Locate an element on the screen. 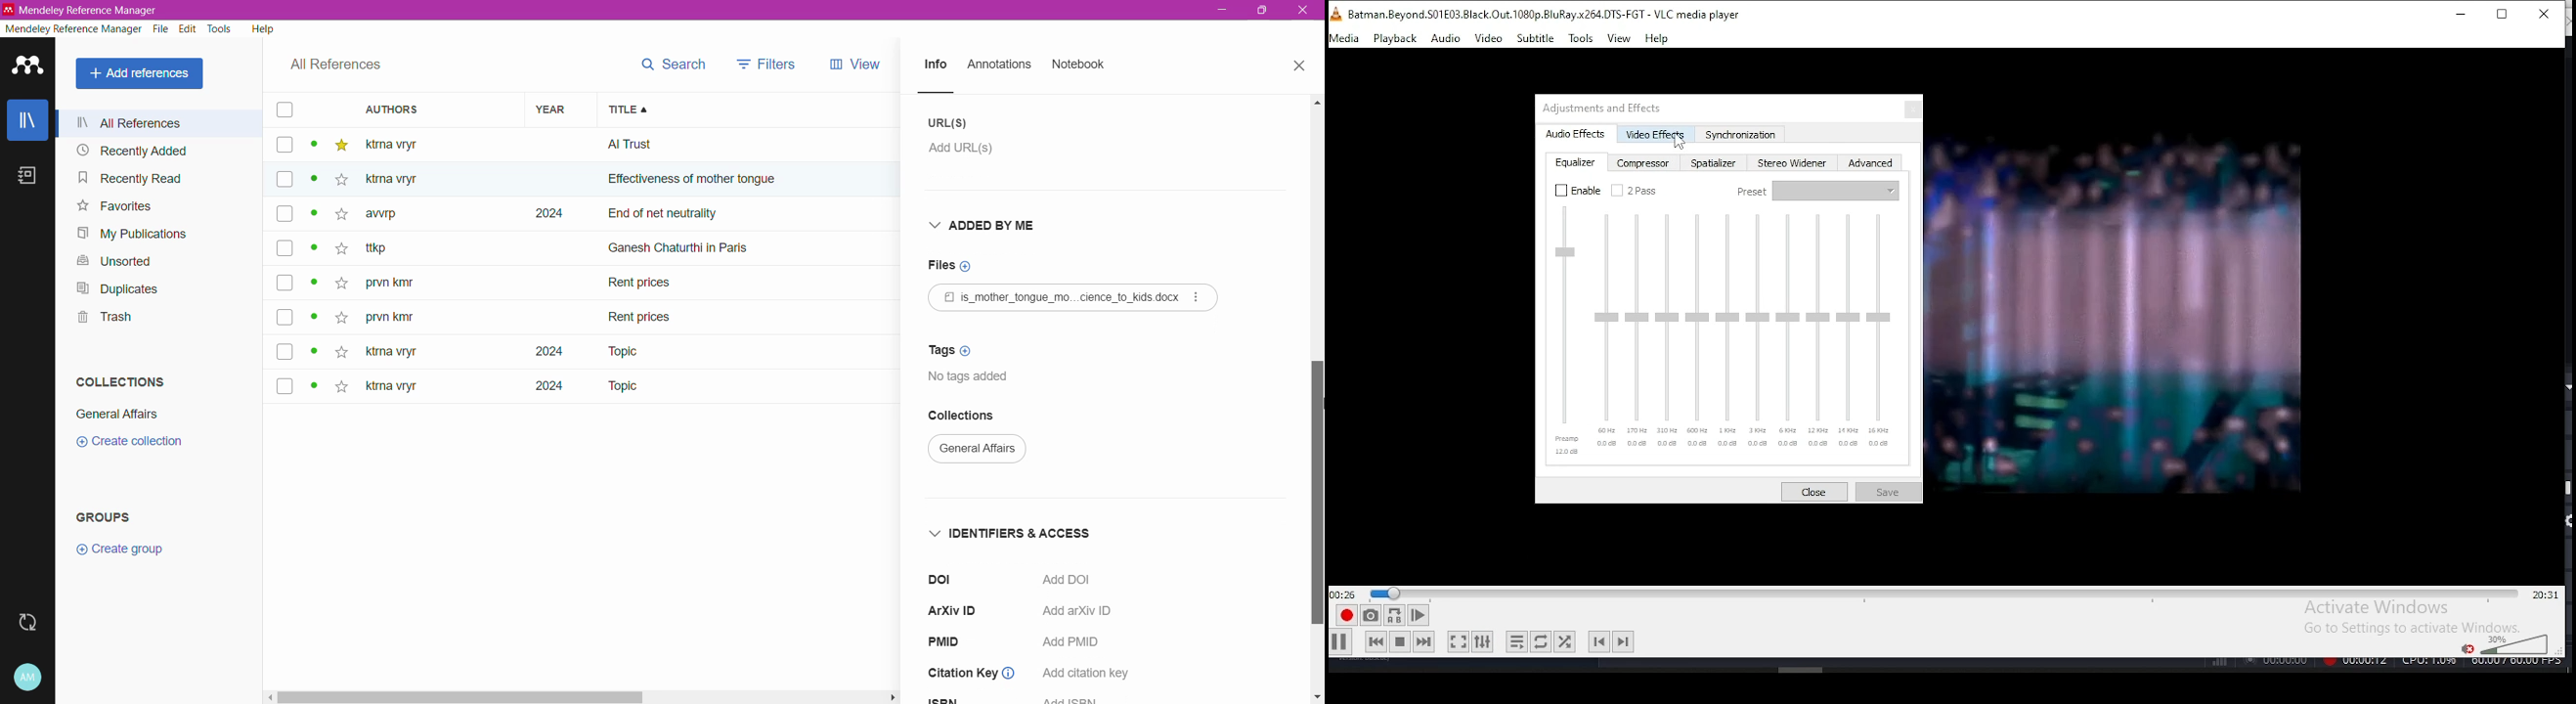 The height and width of the screenshot is (728, 2576). restore is located at coordinates (2502, 16).